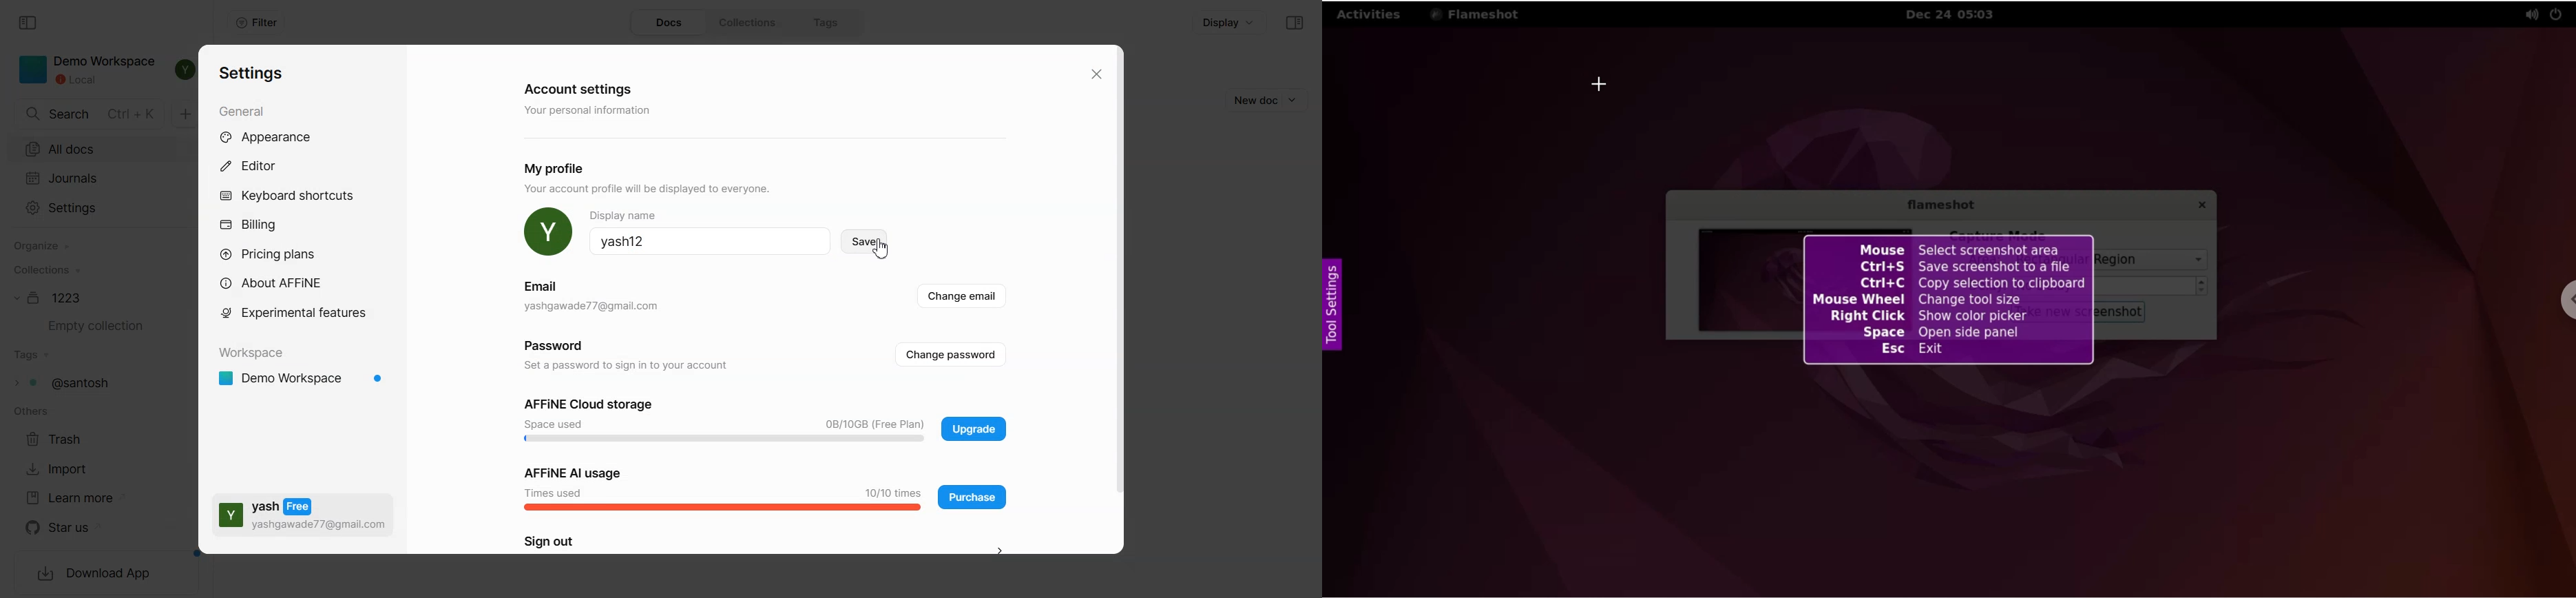 The image size is (2576, 616). What do you see at coordinates (764, 298) in the screenshot?
I see `Change email` at bounding box center [764, 298].